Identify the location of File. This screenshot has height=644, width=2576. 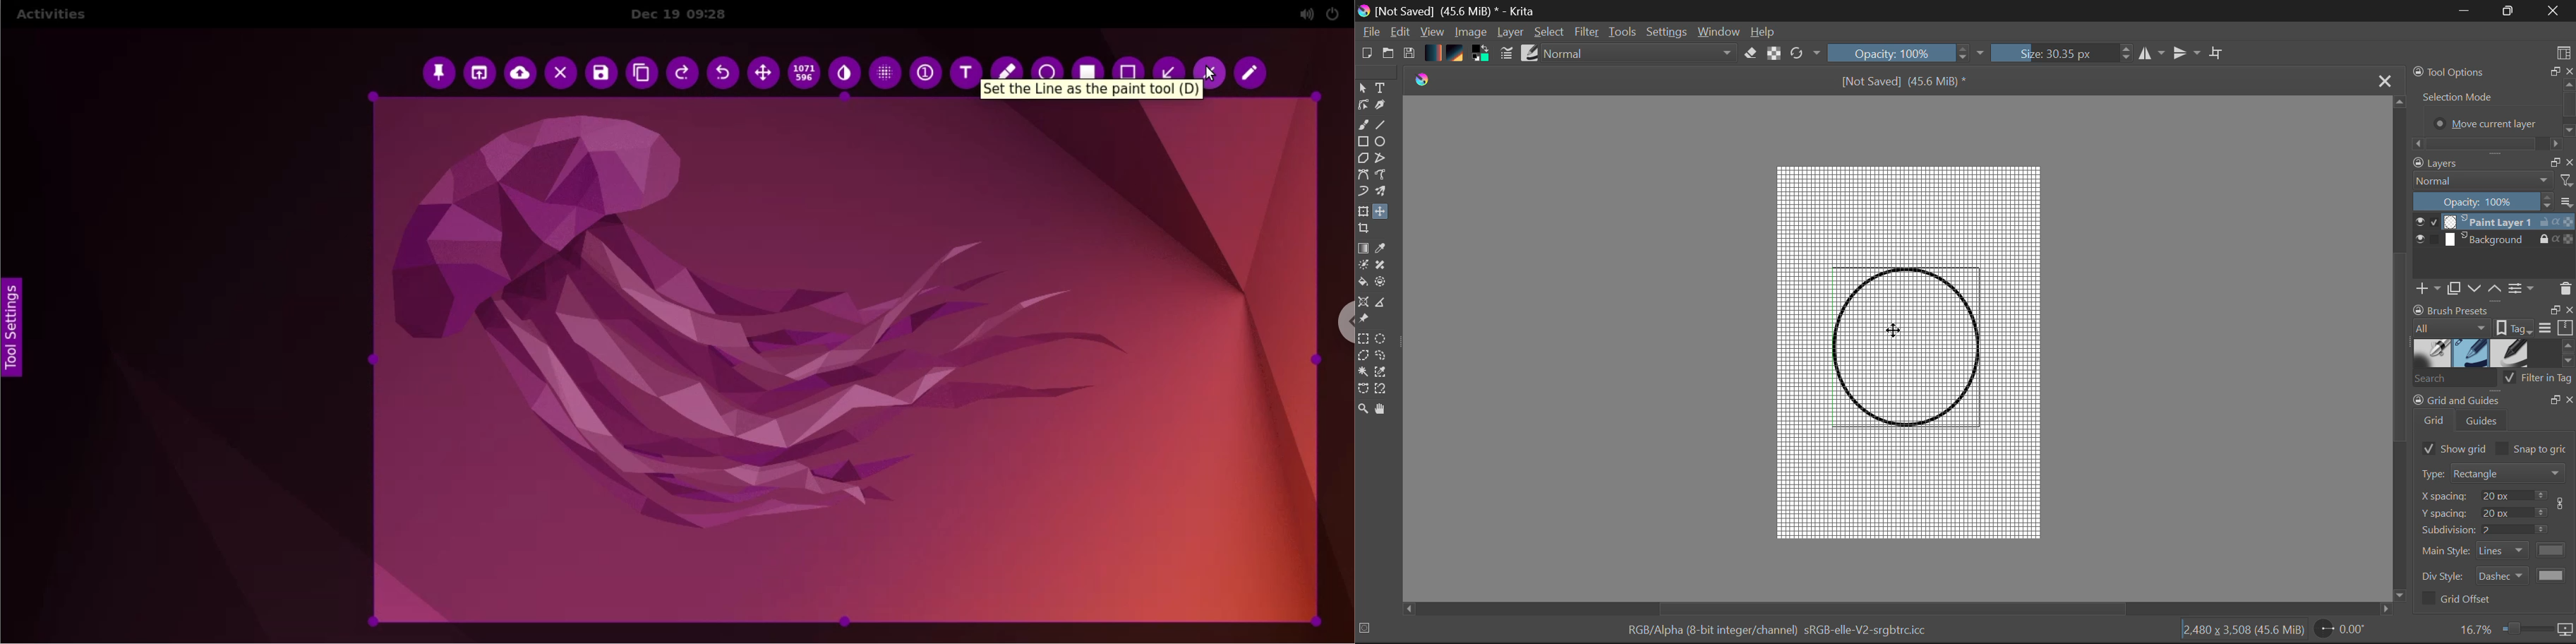
(1370, 32).